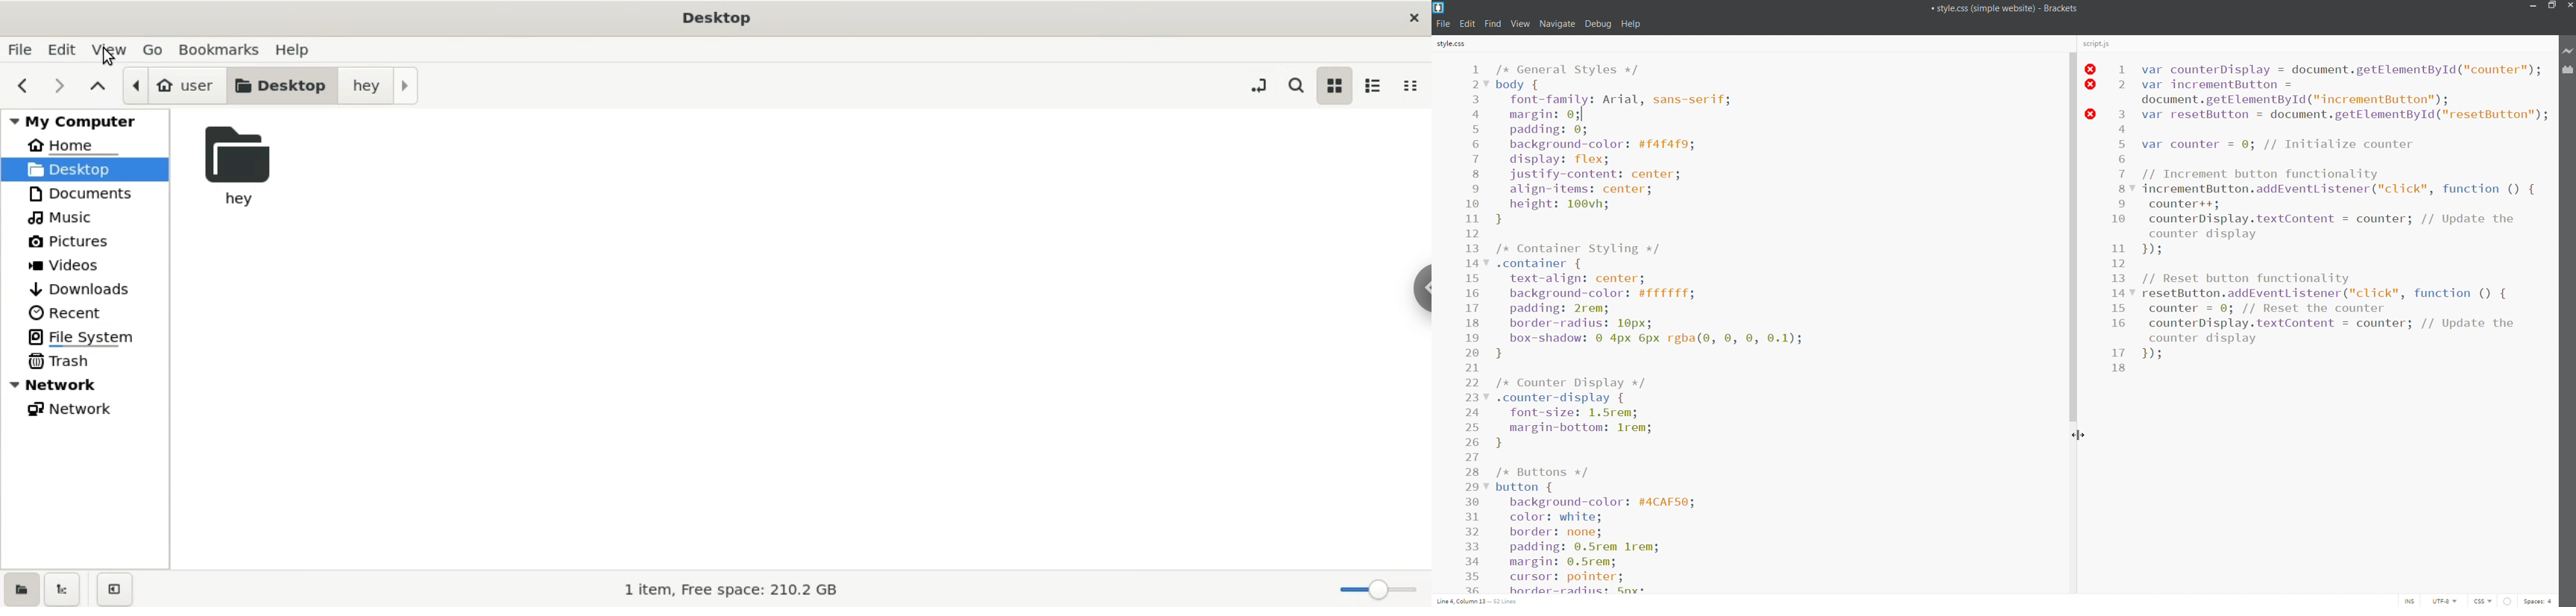 The height and width of the screenshot is (616, 2576). Describe the element at coordinates (1492, 24) in the screenshot. I see `find` at that location.